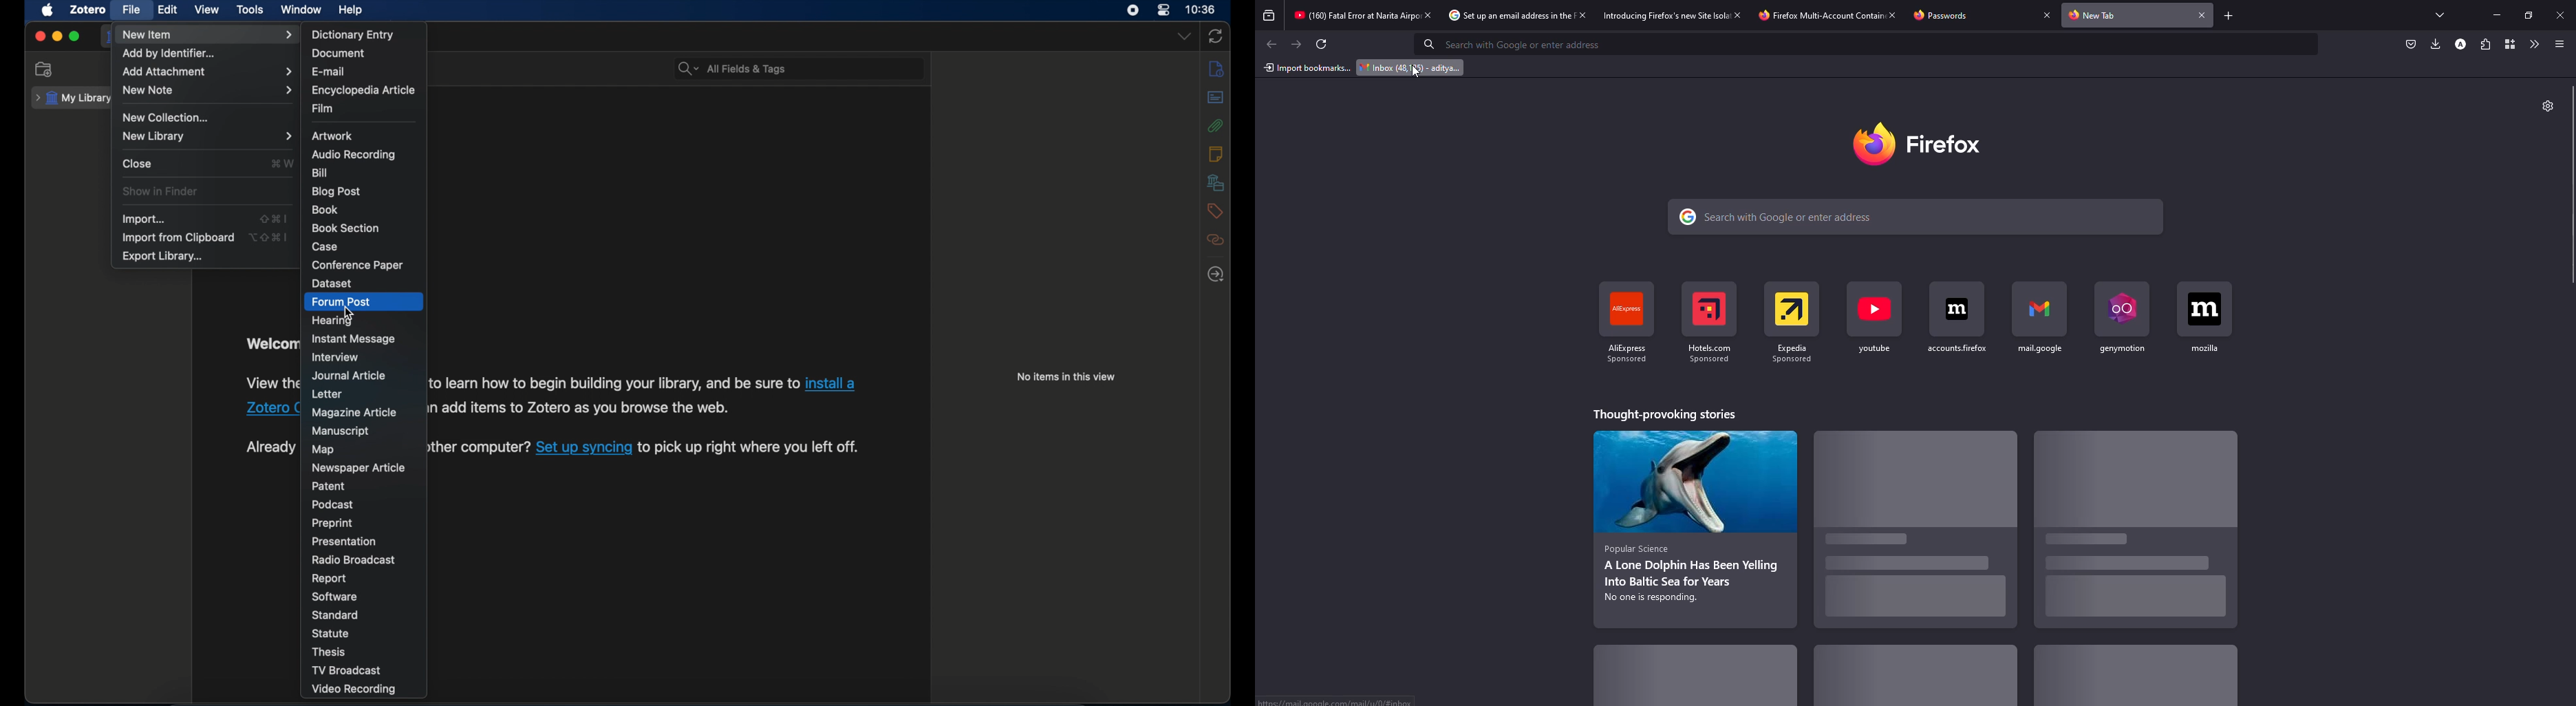 The width and height of the screenshot is (2576, 728). What do you see at coordinates (282, 163) in the screenshot?
I see `shortcut` at bounding box center [282, 163].